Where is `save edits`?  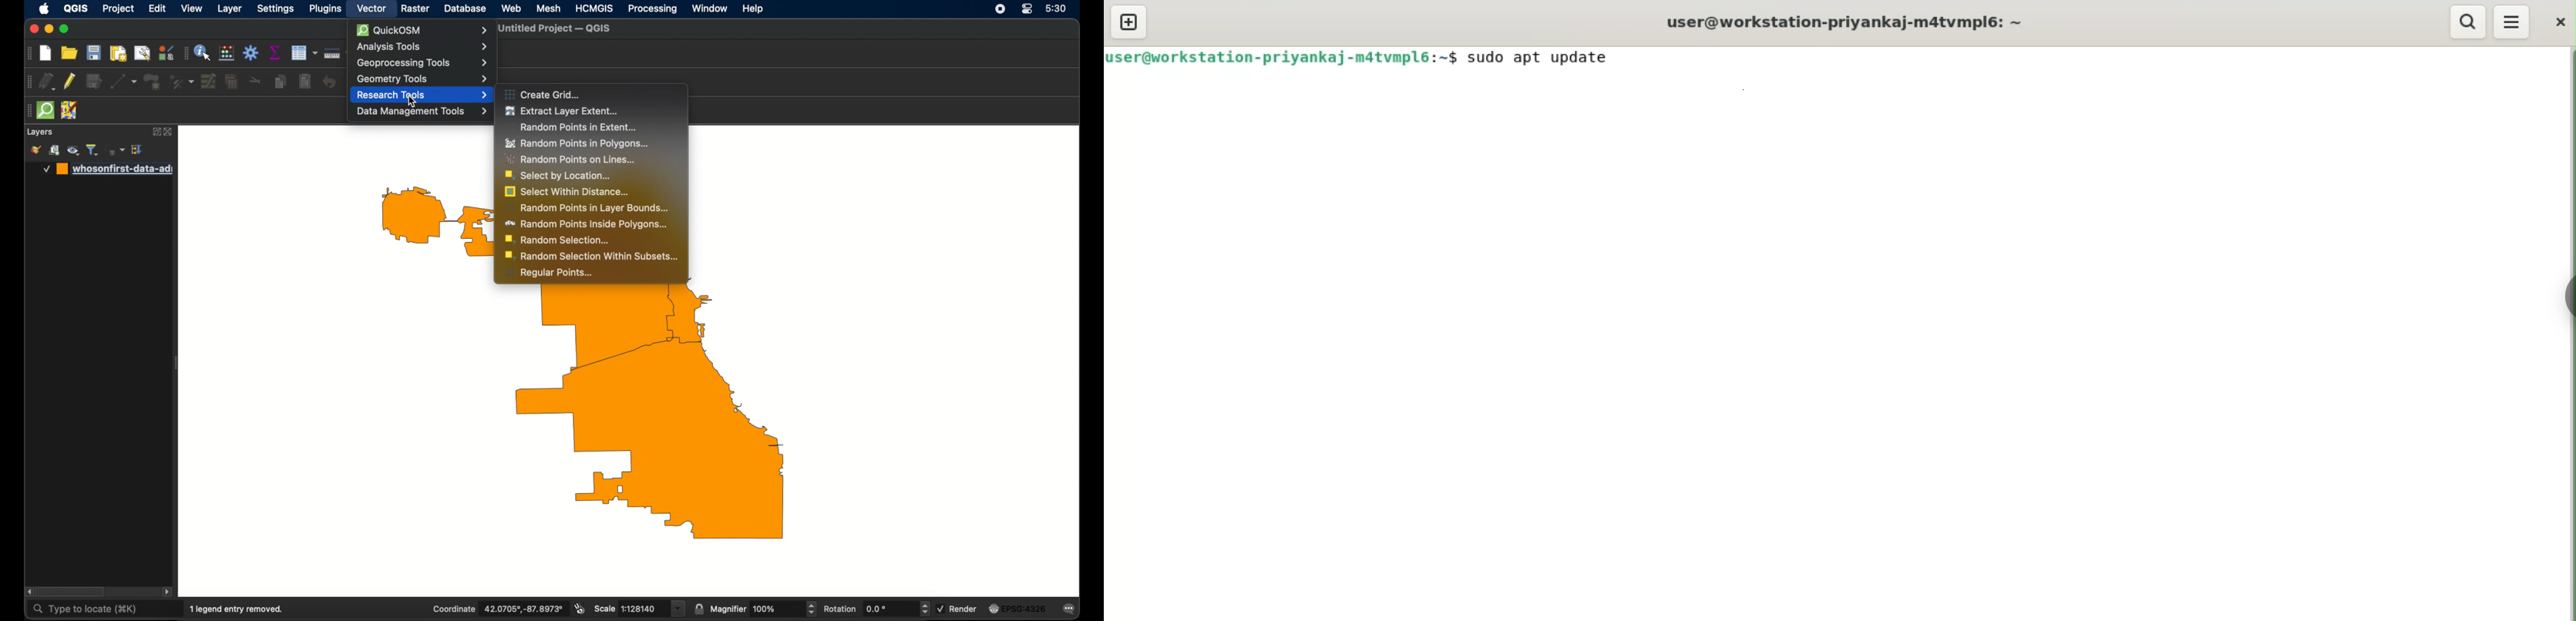 save edits is located at coordinates (93, 80).